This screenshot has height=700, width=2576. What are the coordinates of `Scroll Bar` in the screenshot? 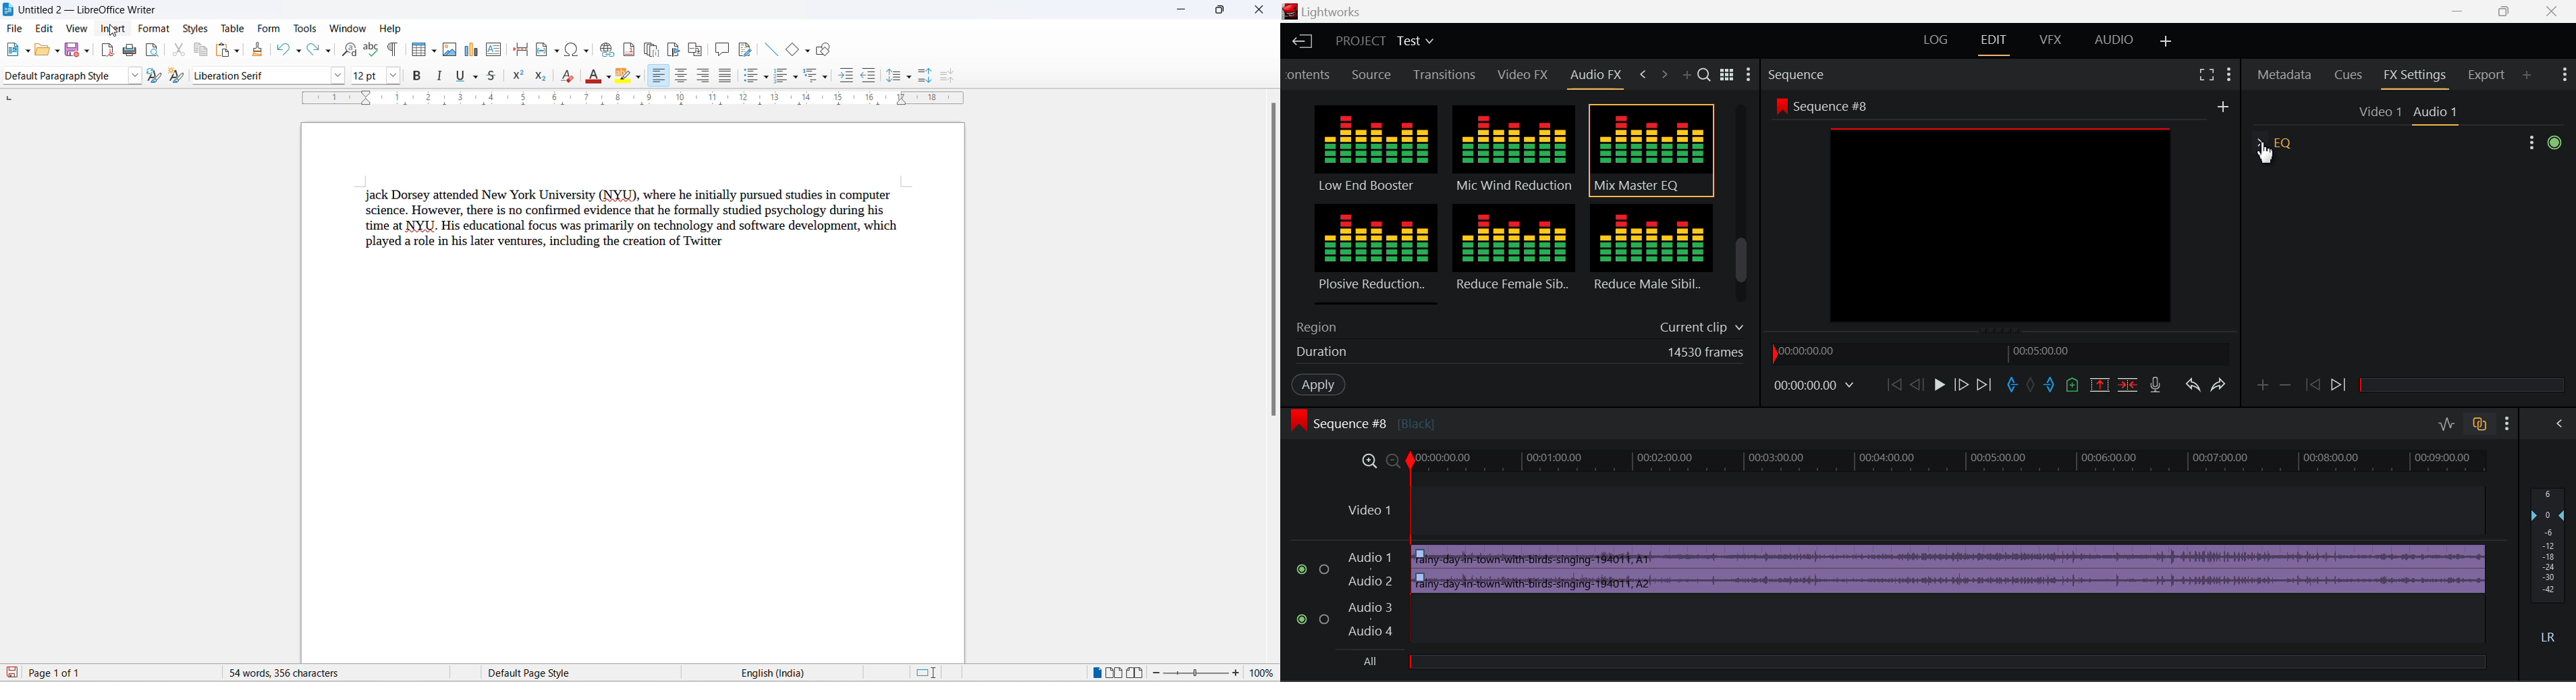 It's located at (1742, 207).